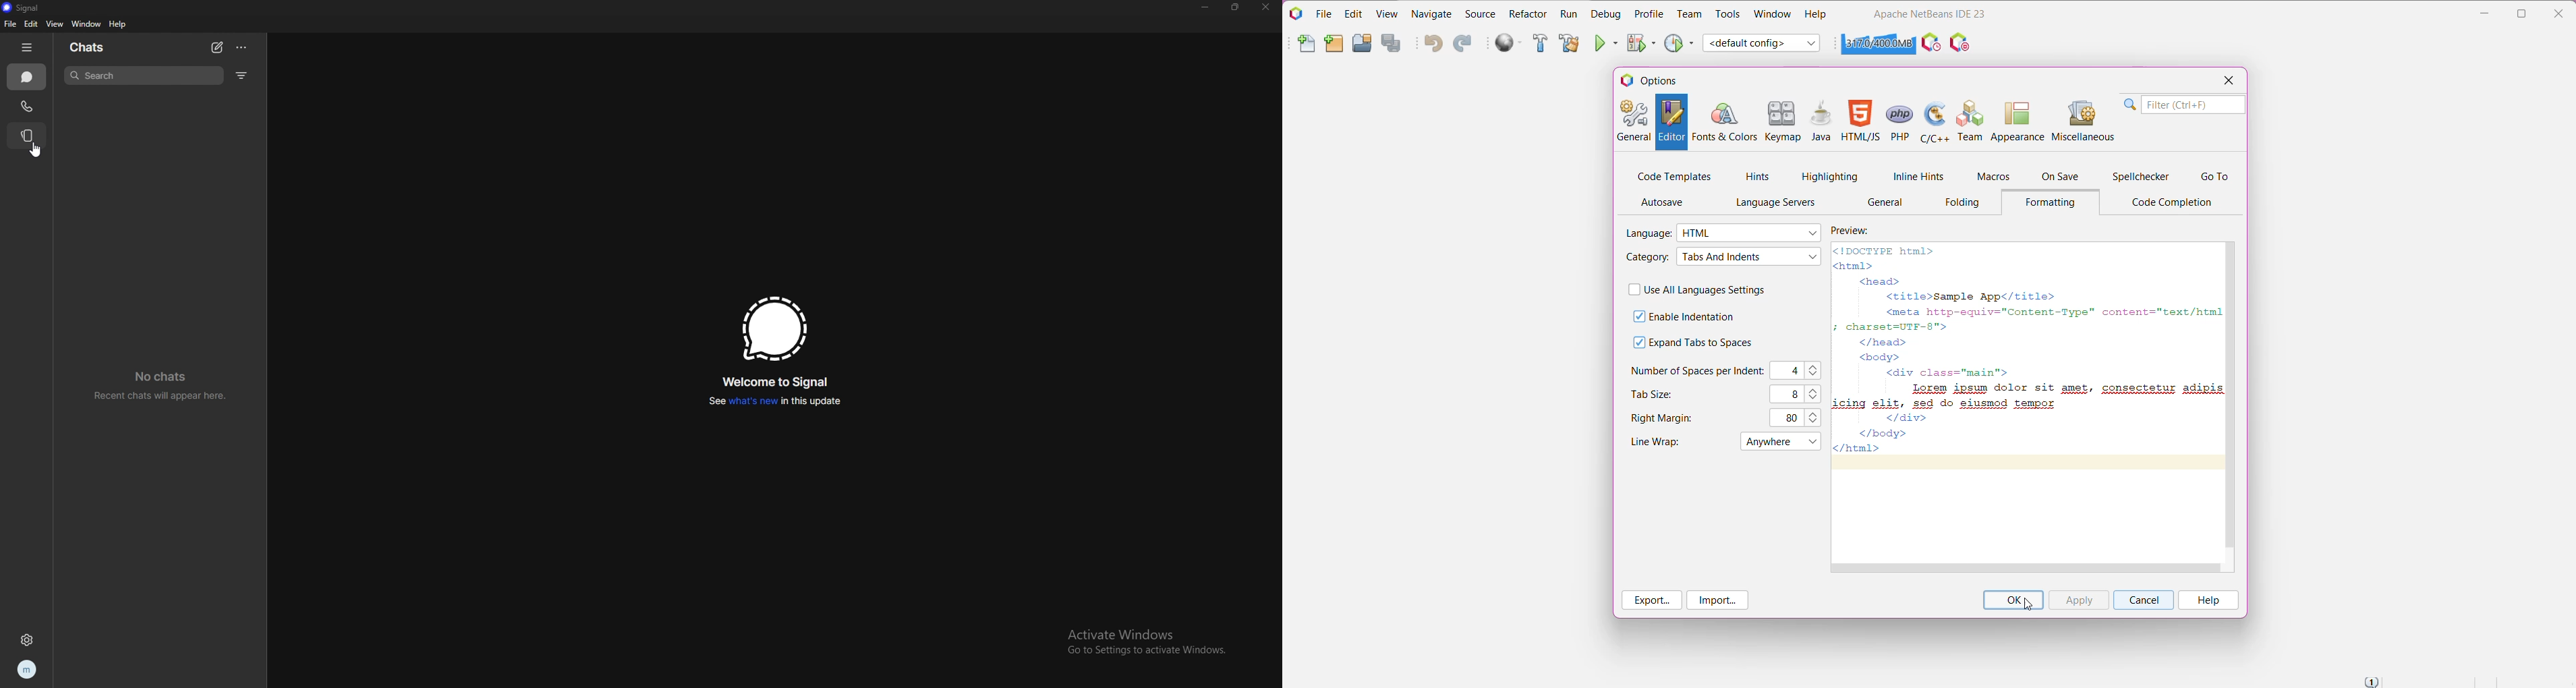  Describe the element at coordinates (772, 403) in the screenshot. I see `see whats new in this update` at that location.